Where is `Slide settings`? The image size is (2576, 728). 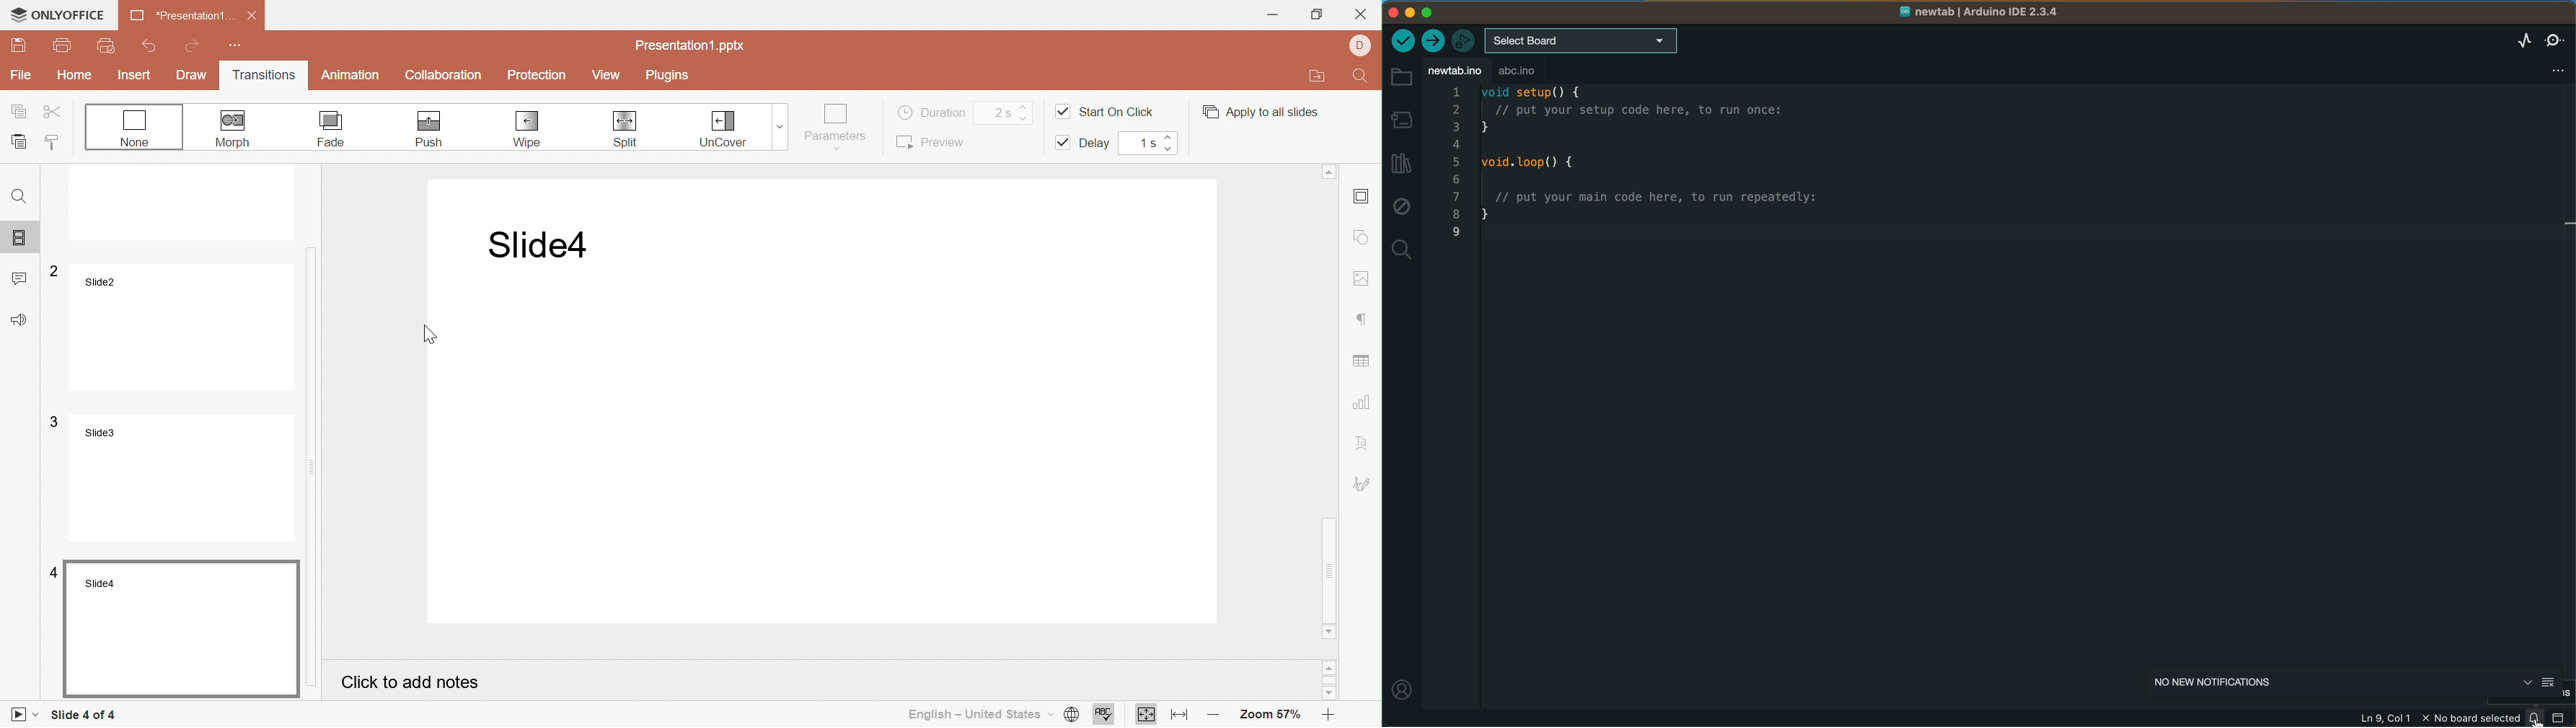 Slide settings is located at coordinates (1360, 197).